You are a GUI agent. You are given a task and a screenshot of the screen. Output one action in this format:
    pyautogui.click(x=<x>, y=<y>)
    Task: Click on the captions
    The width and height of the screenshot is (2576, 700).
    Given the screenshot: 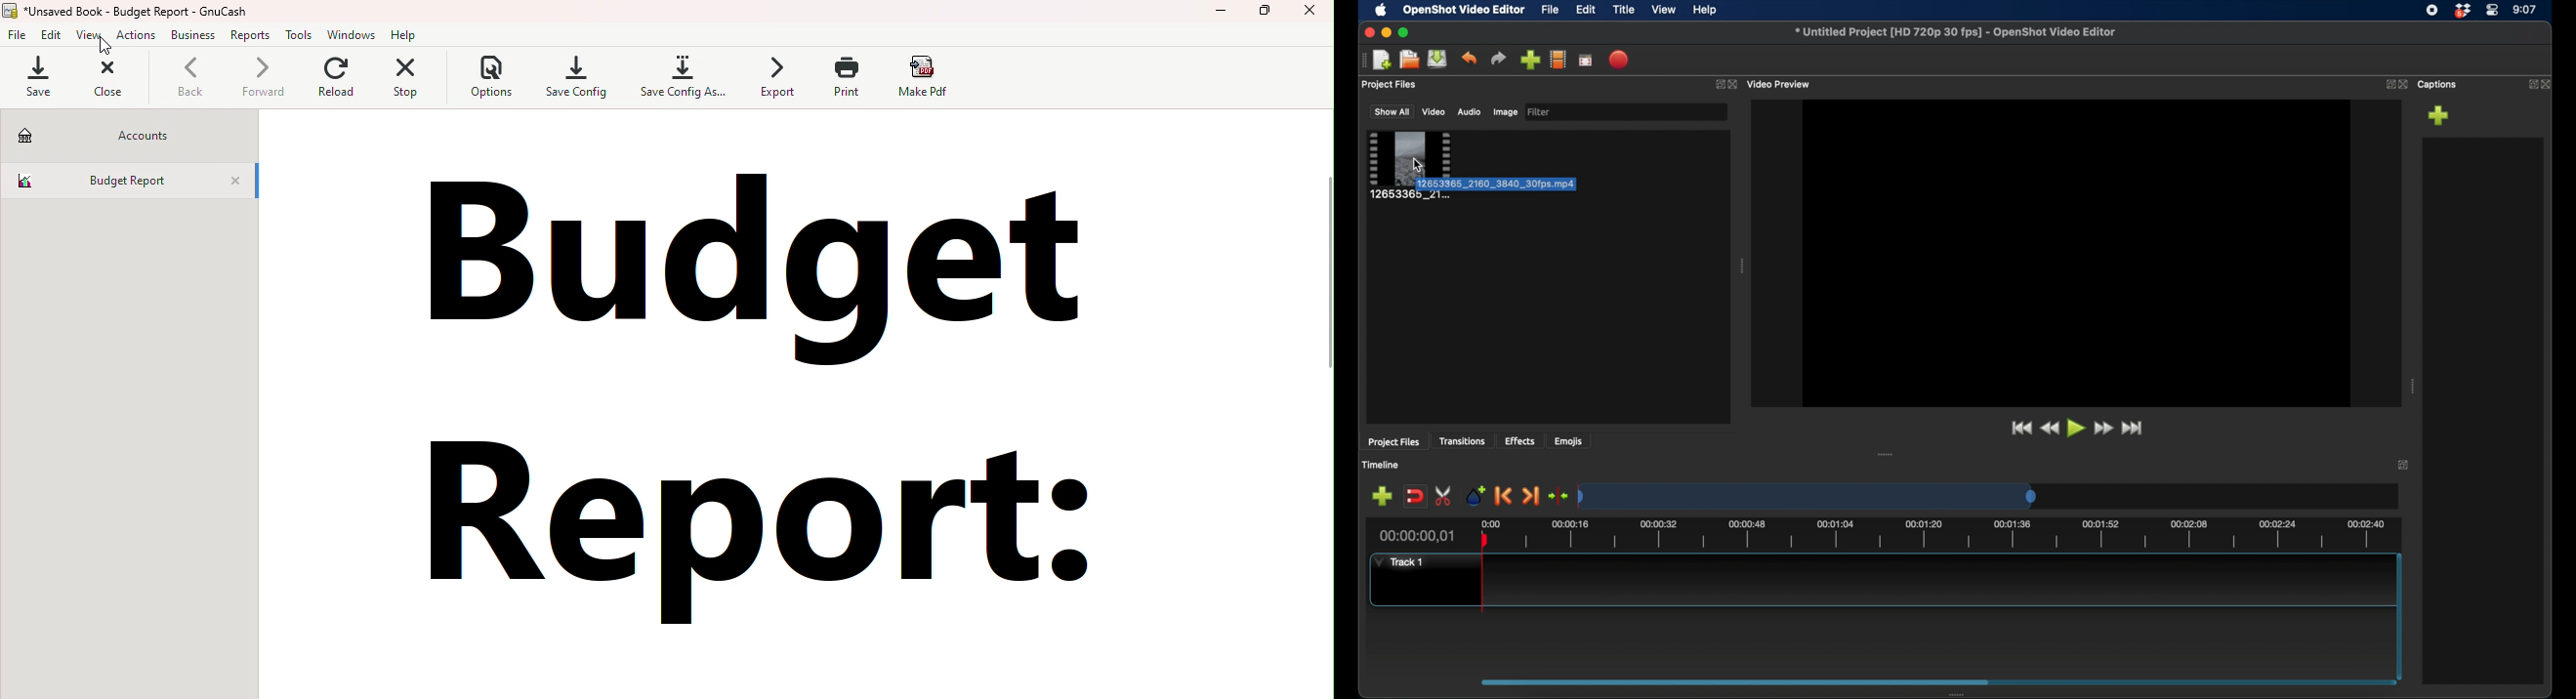 What is the action you would take?
    pyautogui.click(x=2440, y=85)
    